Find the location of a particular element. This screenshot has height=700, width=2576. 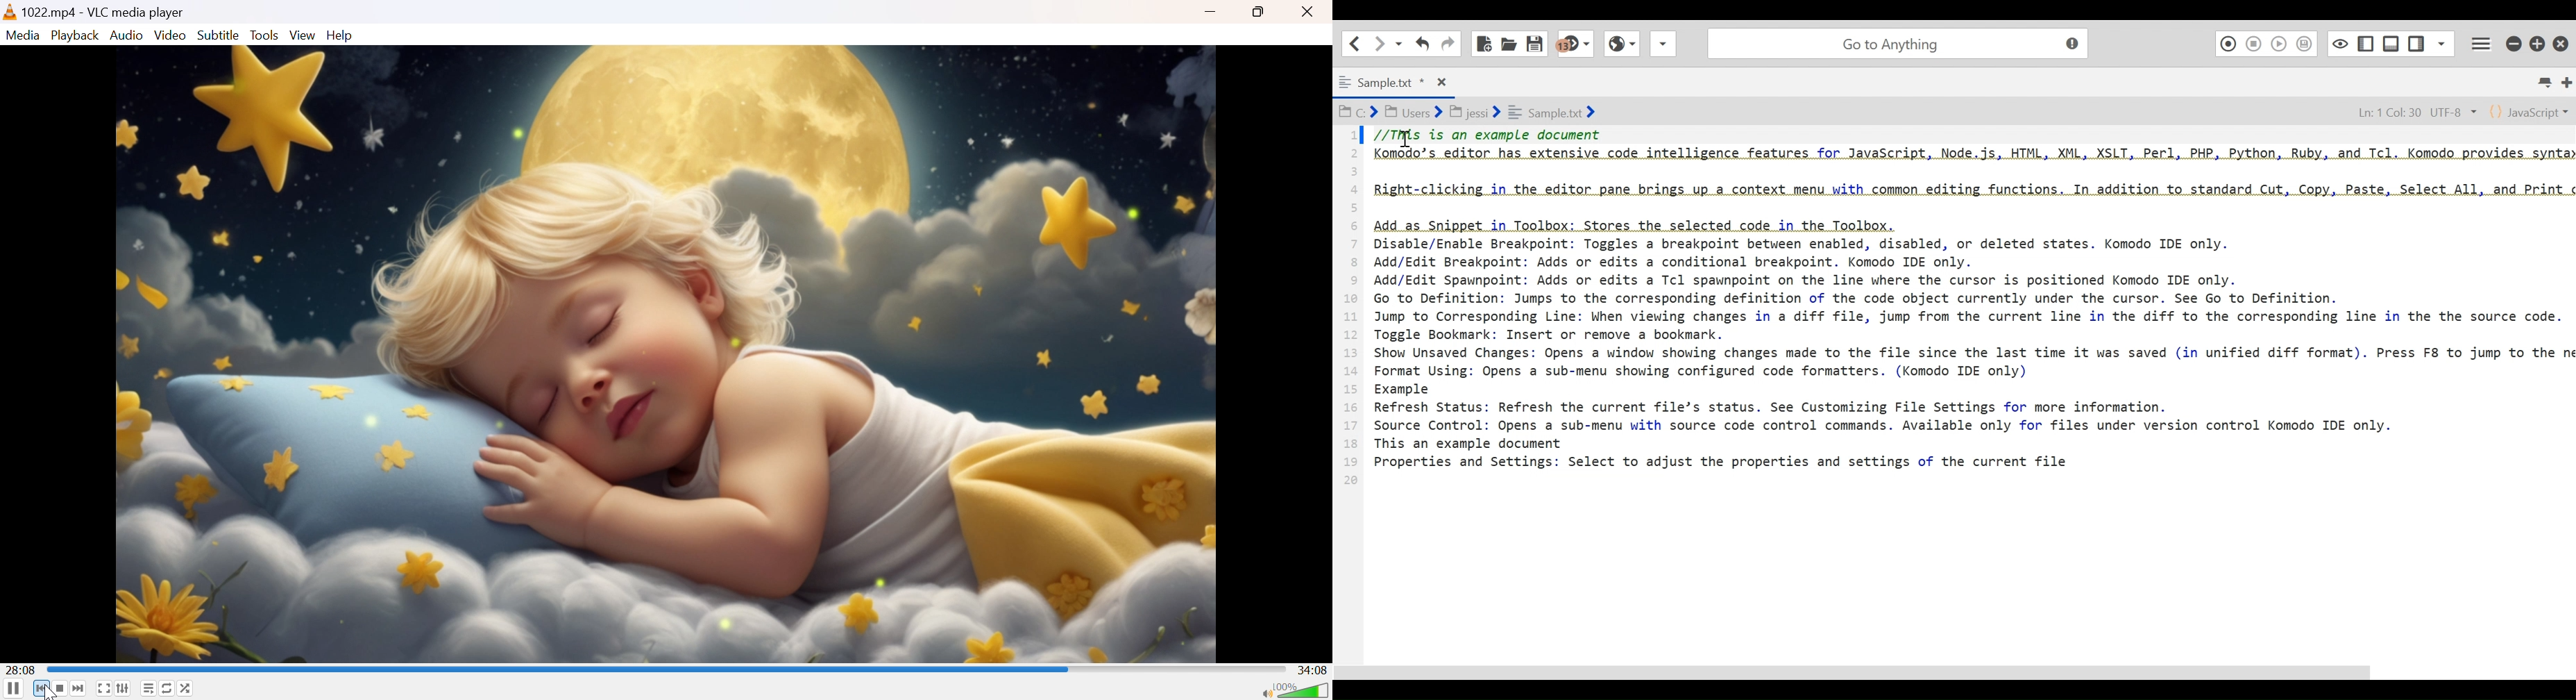

Record Macro is located at coordinates (2228, 43).